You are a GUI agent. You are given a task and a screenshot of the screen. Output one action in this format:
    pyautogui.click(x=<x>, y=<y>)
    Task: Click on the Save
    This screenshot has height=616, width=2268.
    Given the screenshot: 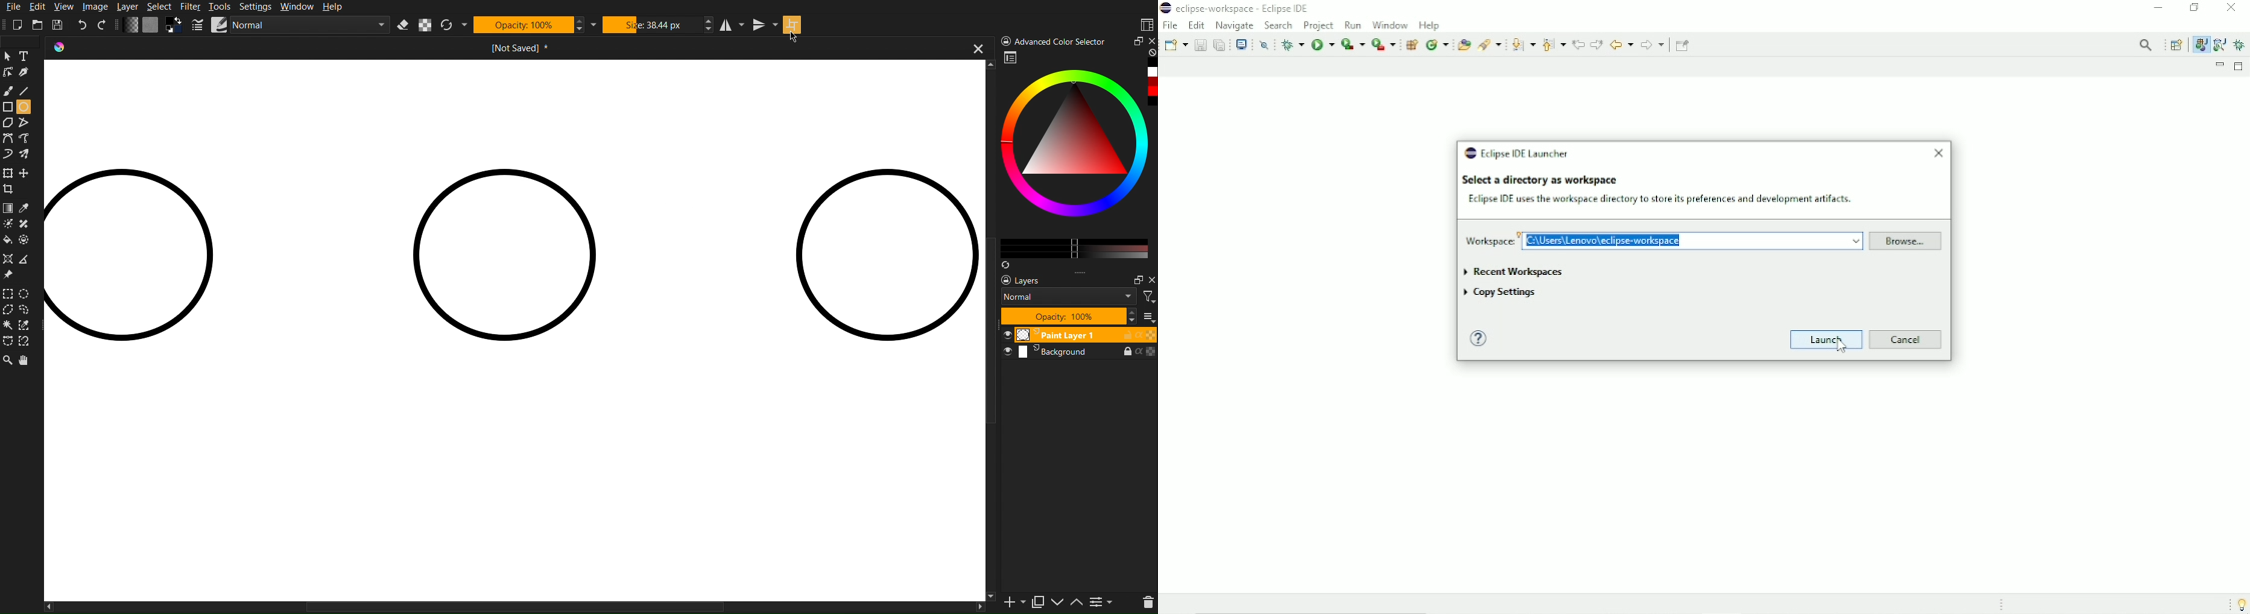 What is the action you would take?
    pyautogui.click(x=61, y=25)
    